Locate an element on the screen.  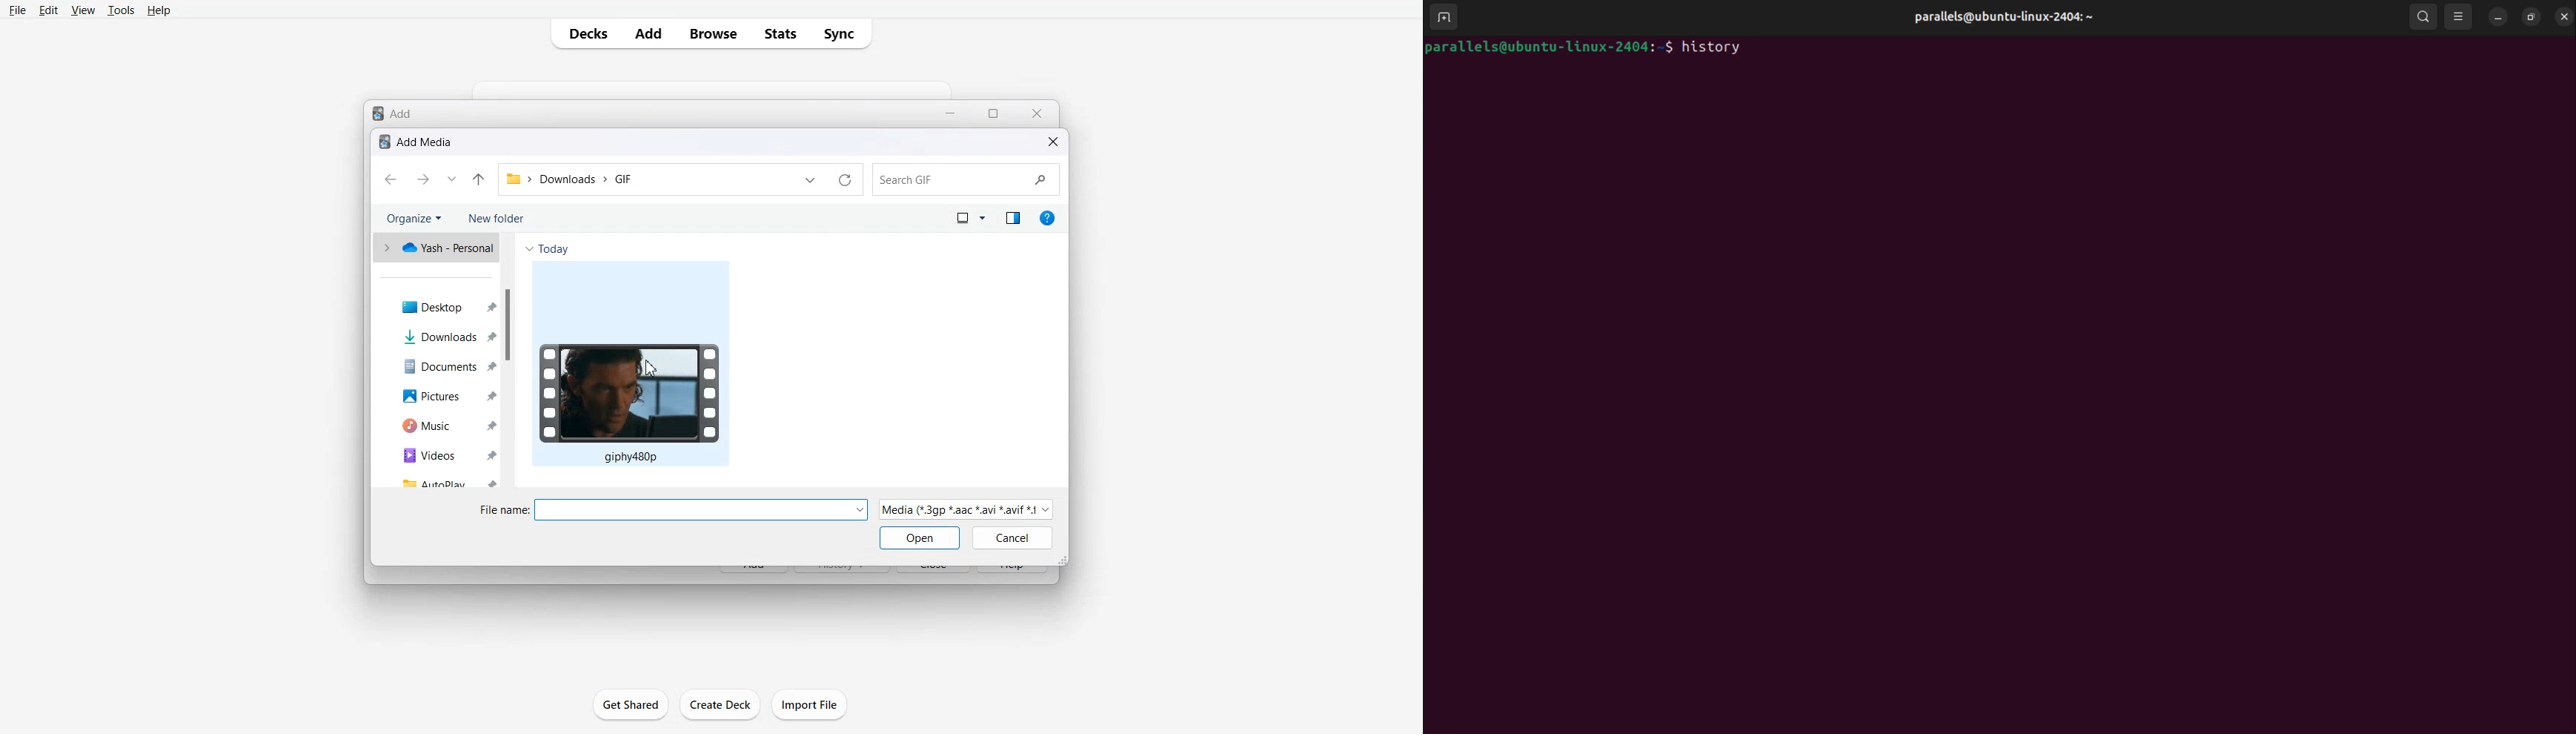
Organize is located at coordinates (411, 219).